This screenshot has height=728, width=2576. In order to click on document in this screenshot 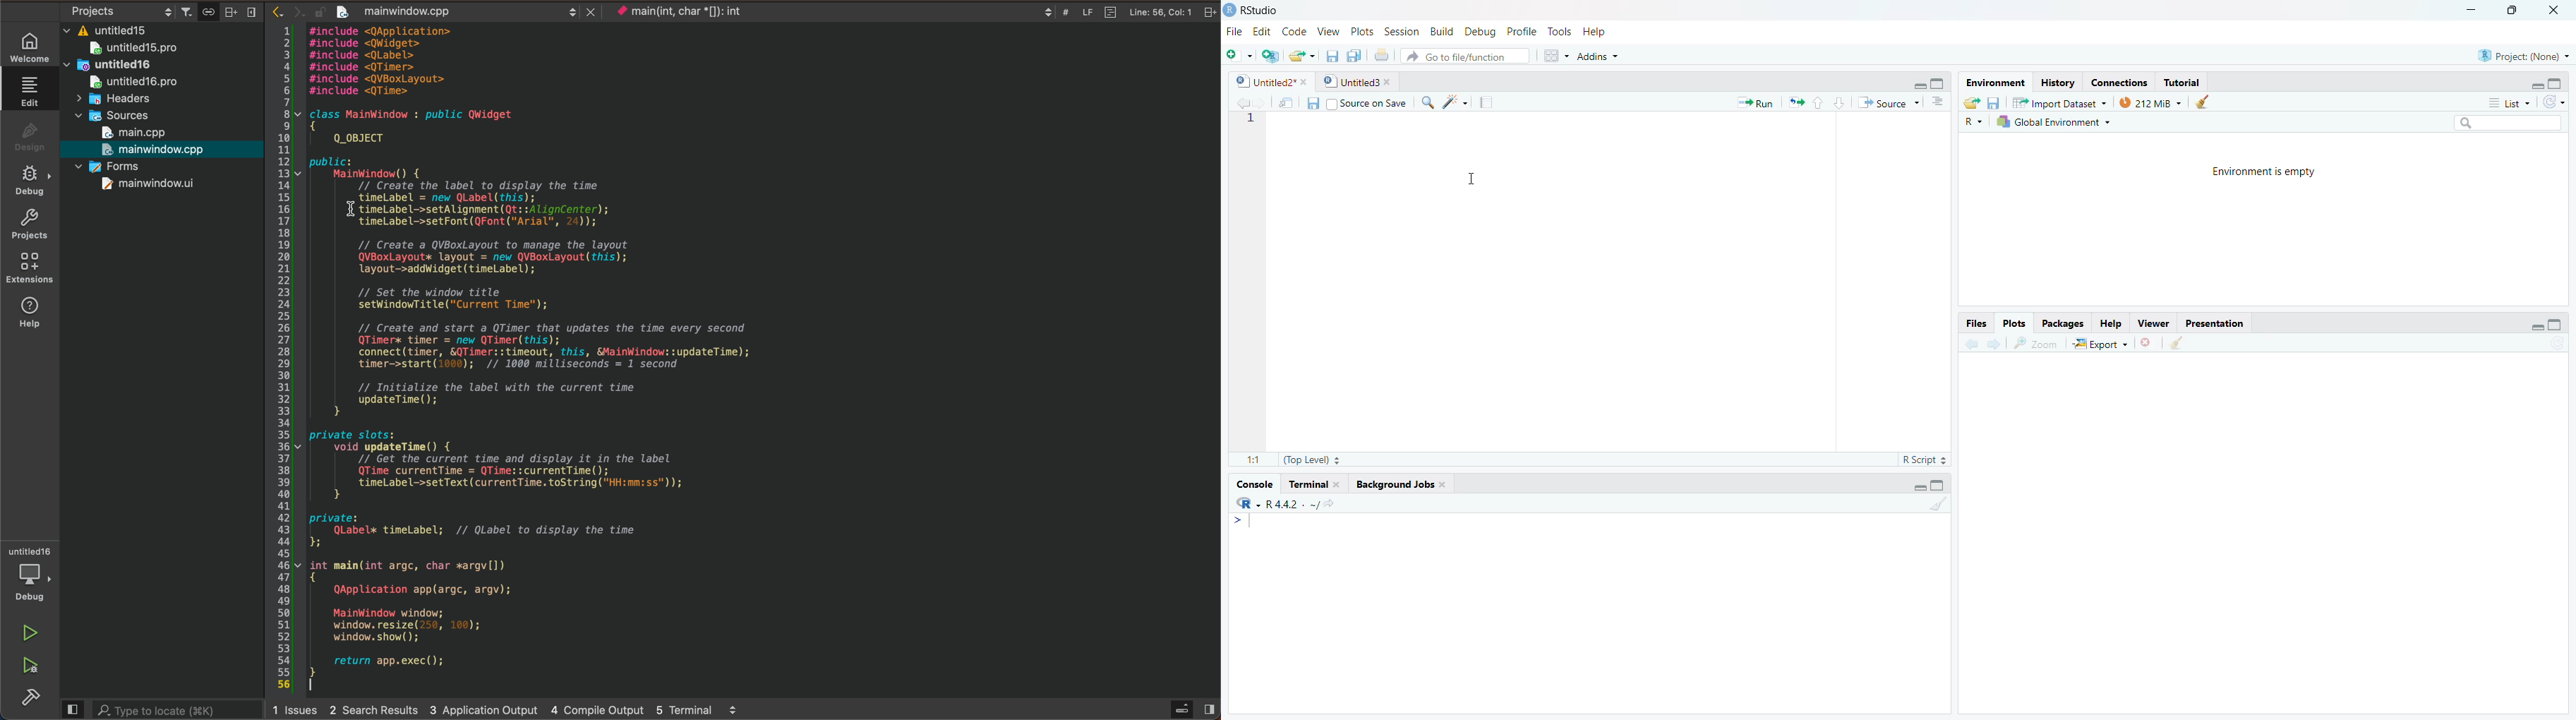, I will do `click(1488, 102)`.